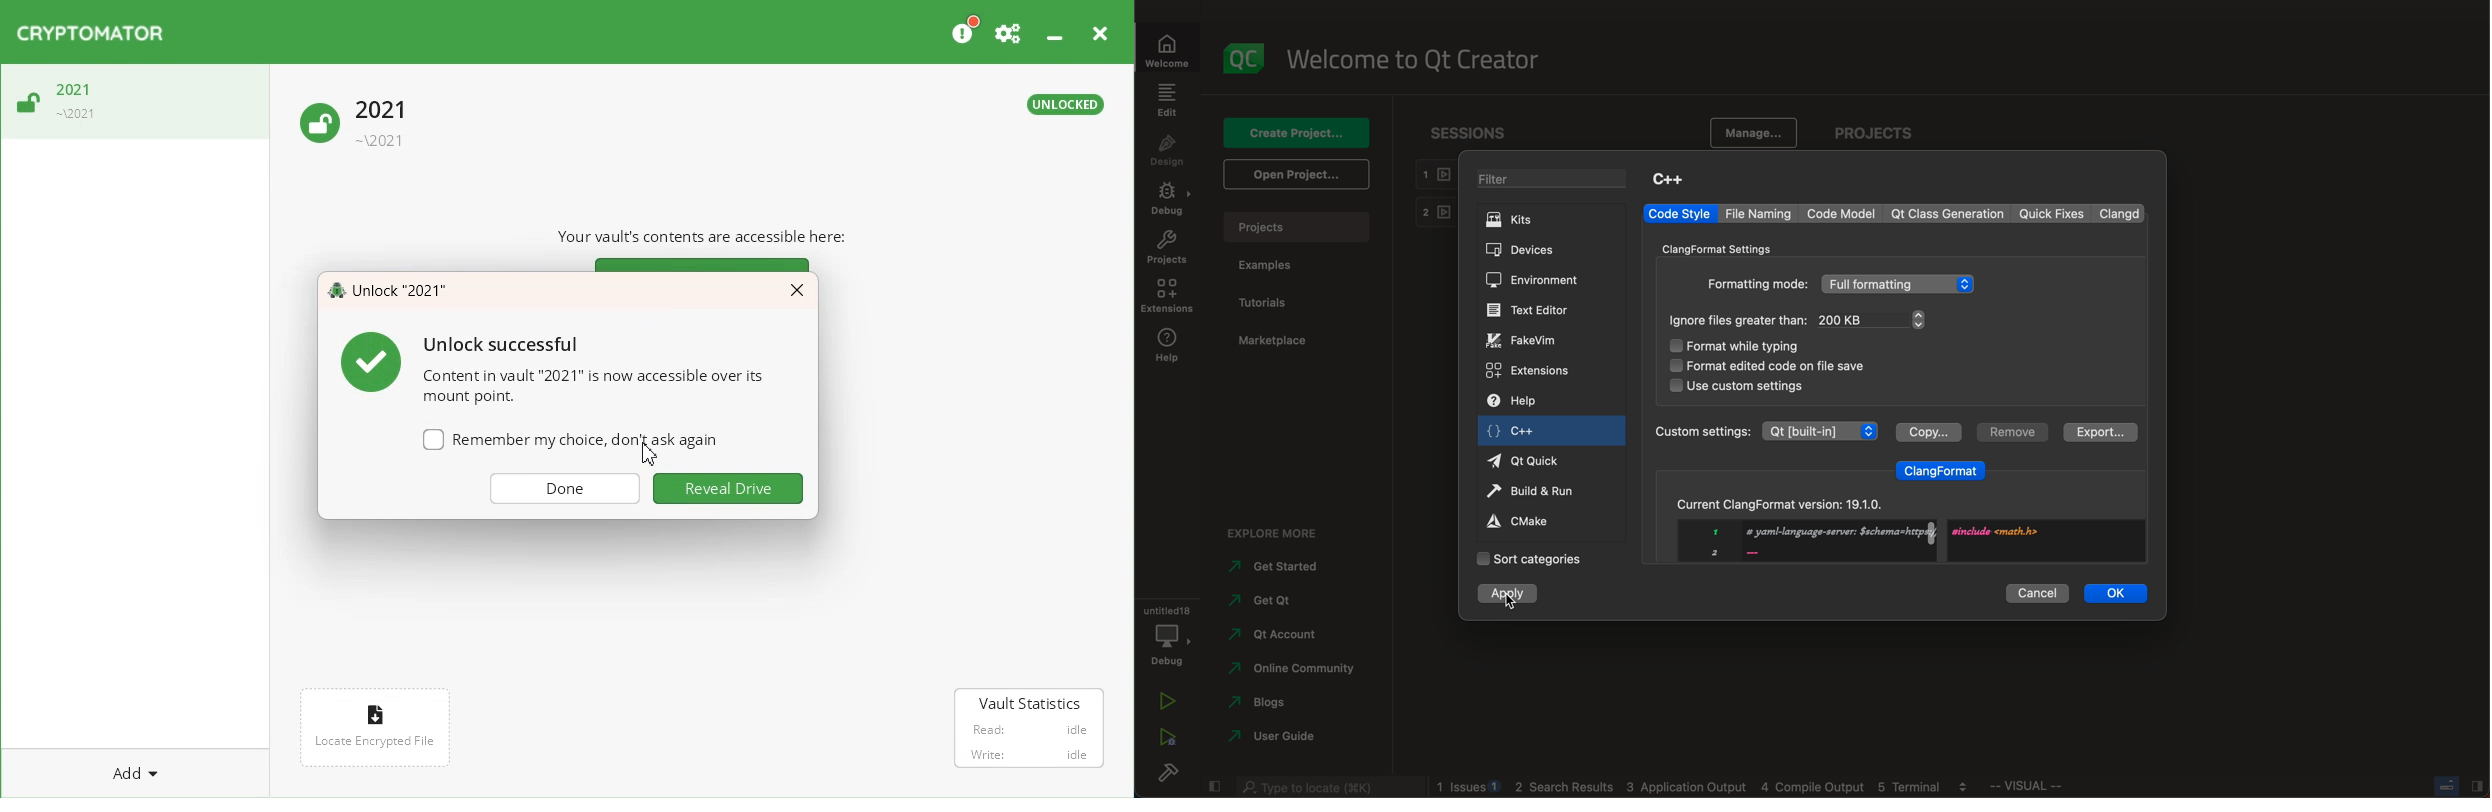  Describe the element at coordinates (711, 236) in the screenshot. I see `Your vault's contents are accessible here:` at that location.